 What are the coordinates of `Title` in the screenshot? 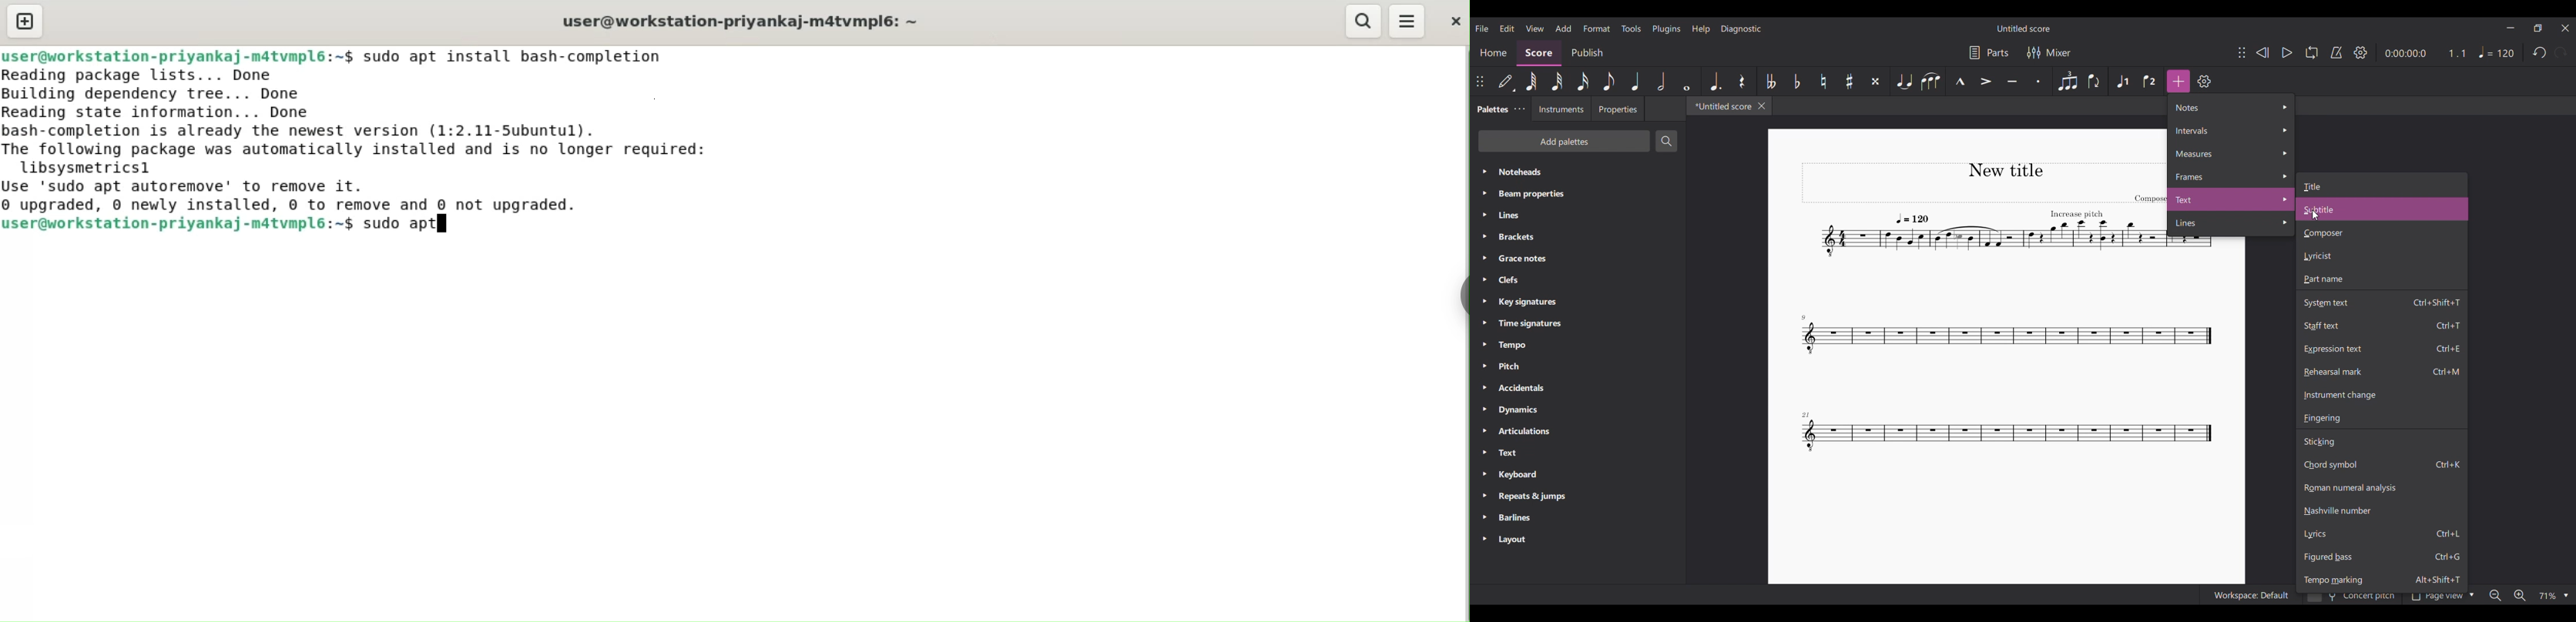 It's located at (2383, 185).